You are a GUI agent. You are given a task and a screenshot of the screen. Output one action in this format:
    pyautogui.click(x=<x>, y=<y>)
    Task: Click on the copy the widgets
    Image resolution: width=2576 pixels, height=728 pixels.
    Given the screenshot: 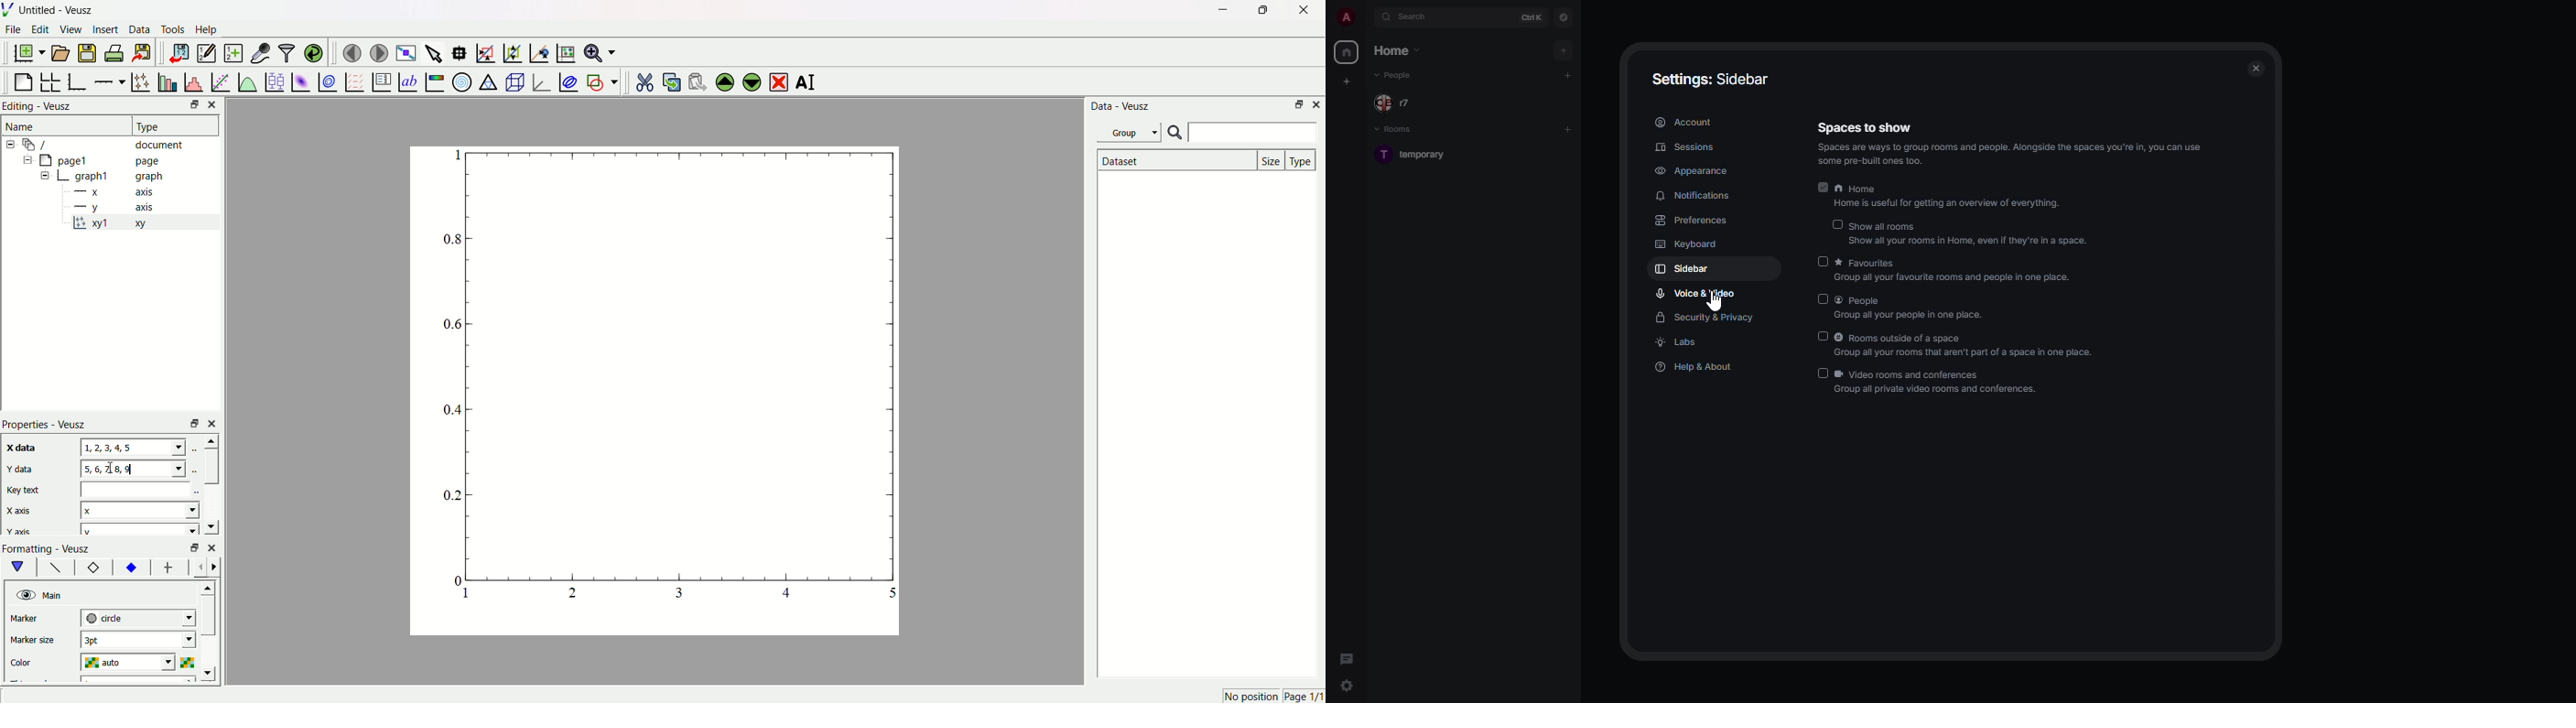 What is the action you would take?
    pyautogui.click(x=671, y=80)
    